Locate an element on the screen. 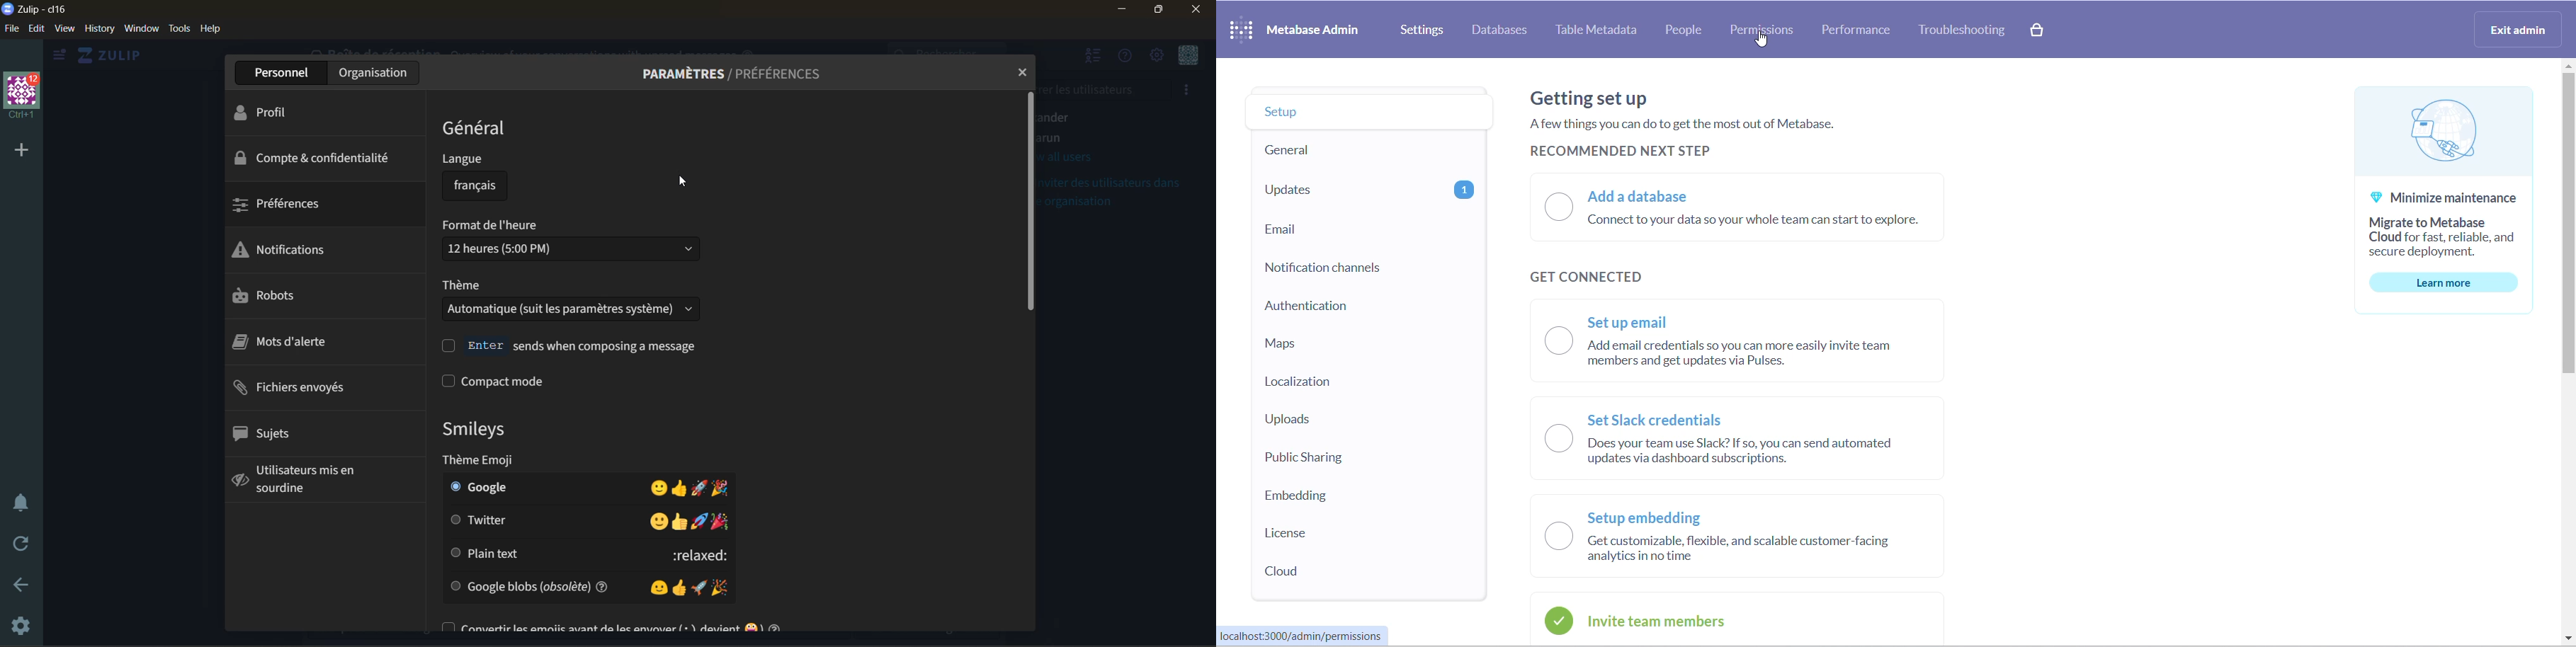  window is located at coordinates (143, 30).